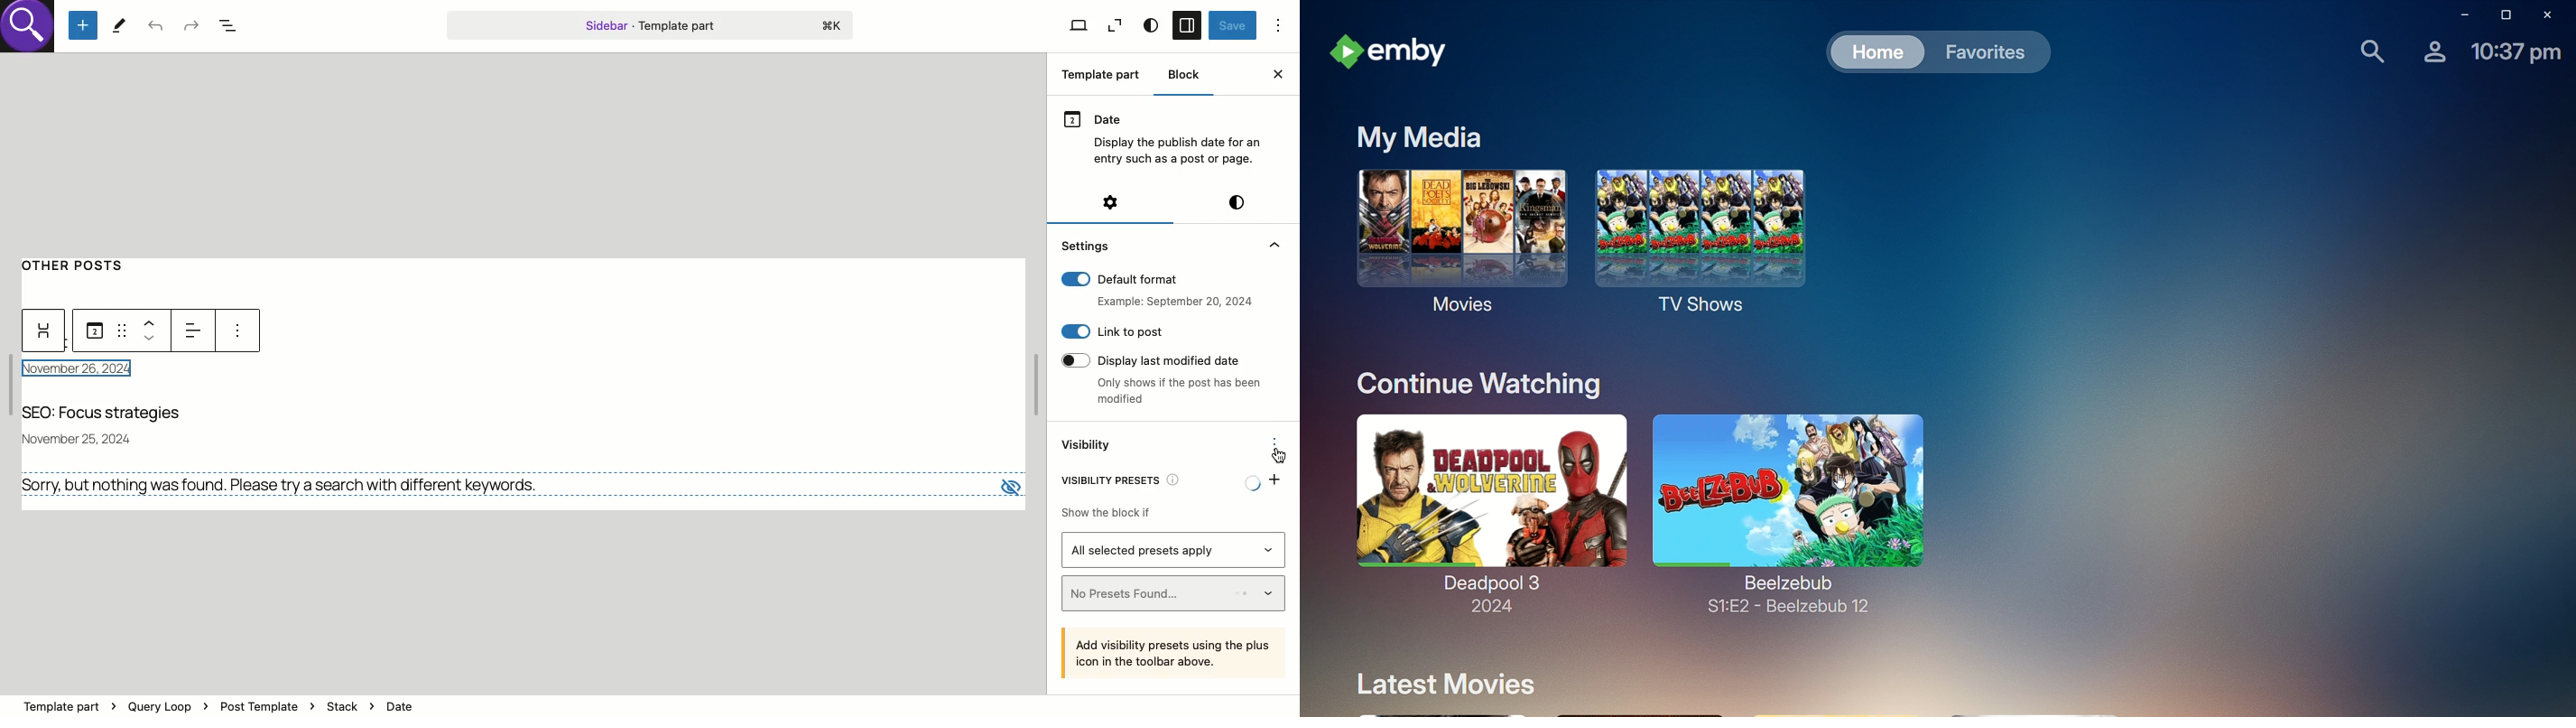 The width and height of the screenshot is (2576, 728). What do you see at coordinates (1180, 393) in the screenshot?
I see `only shows` at bounding box center [1180, 393].